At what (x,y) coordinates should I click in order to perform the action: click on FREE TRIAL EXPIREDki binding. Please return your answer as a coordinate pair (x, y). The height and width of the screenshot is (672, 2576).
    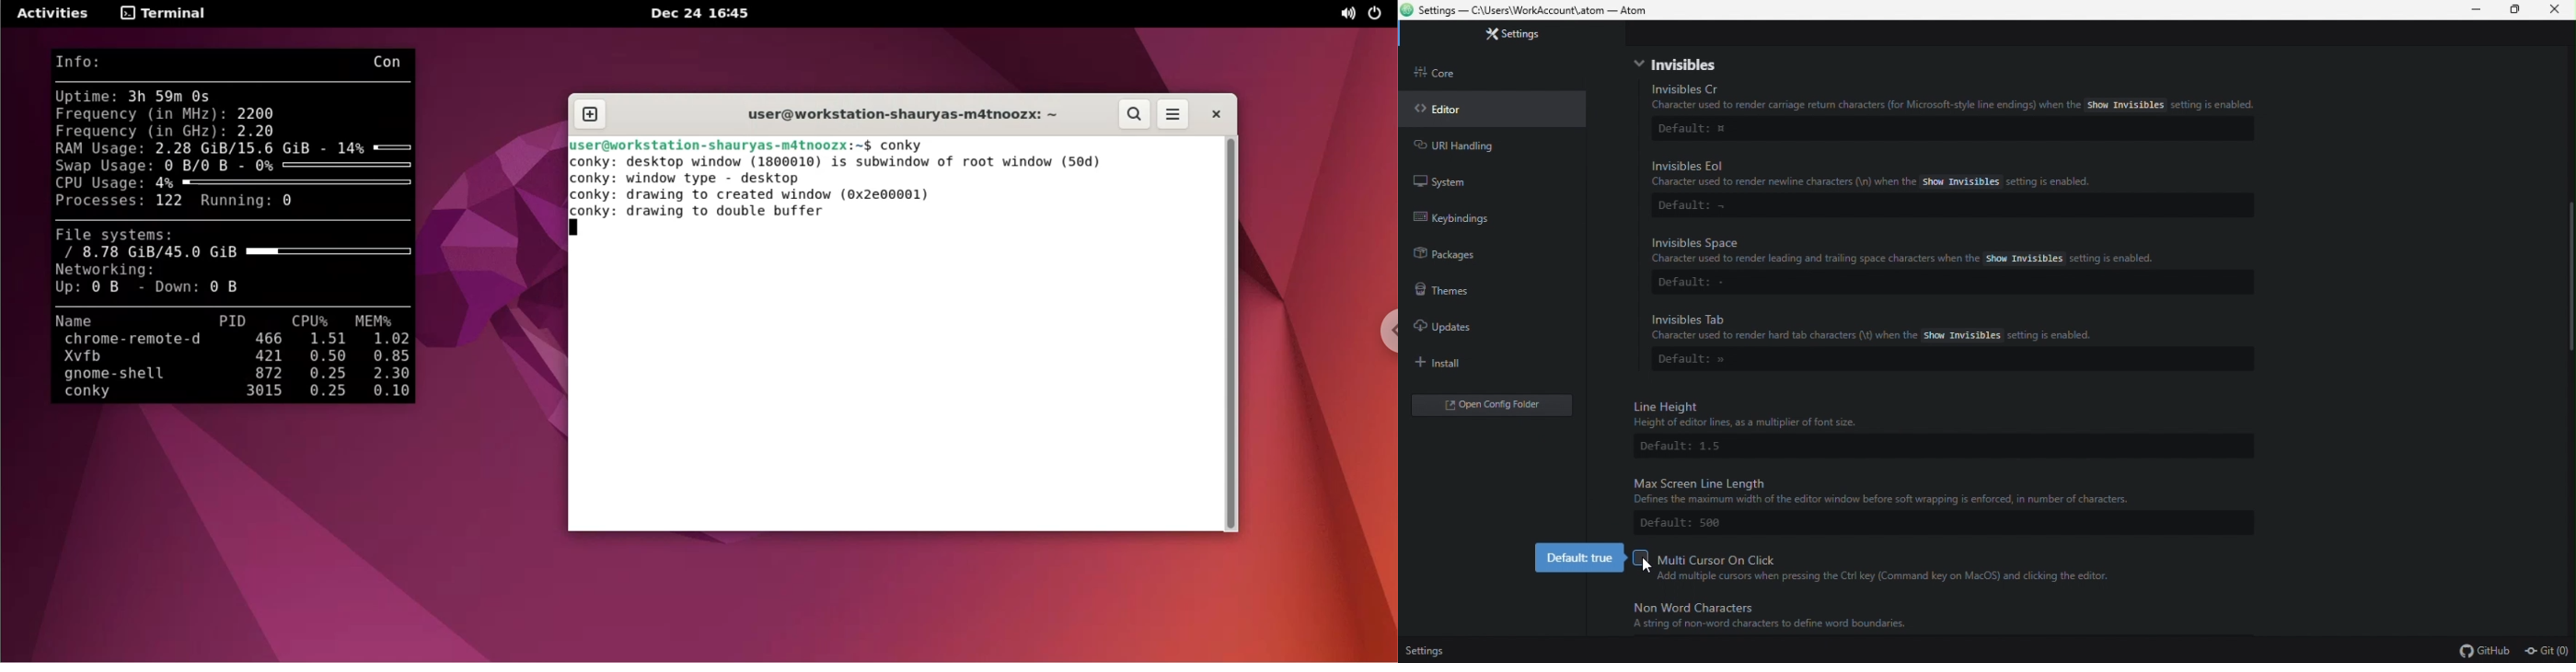
    Looking at the image, I should click on (1489, 221).